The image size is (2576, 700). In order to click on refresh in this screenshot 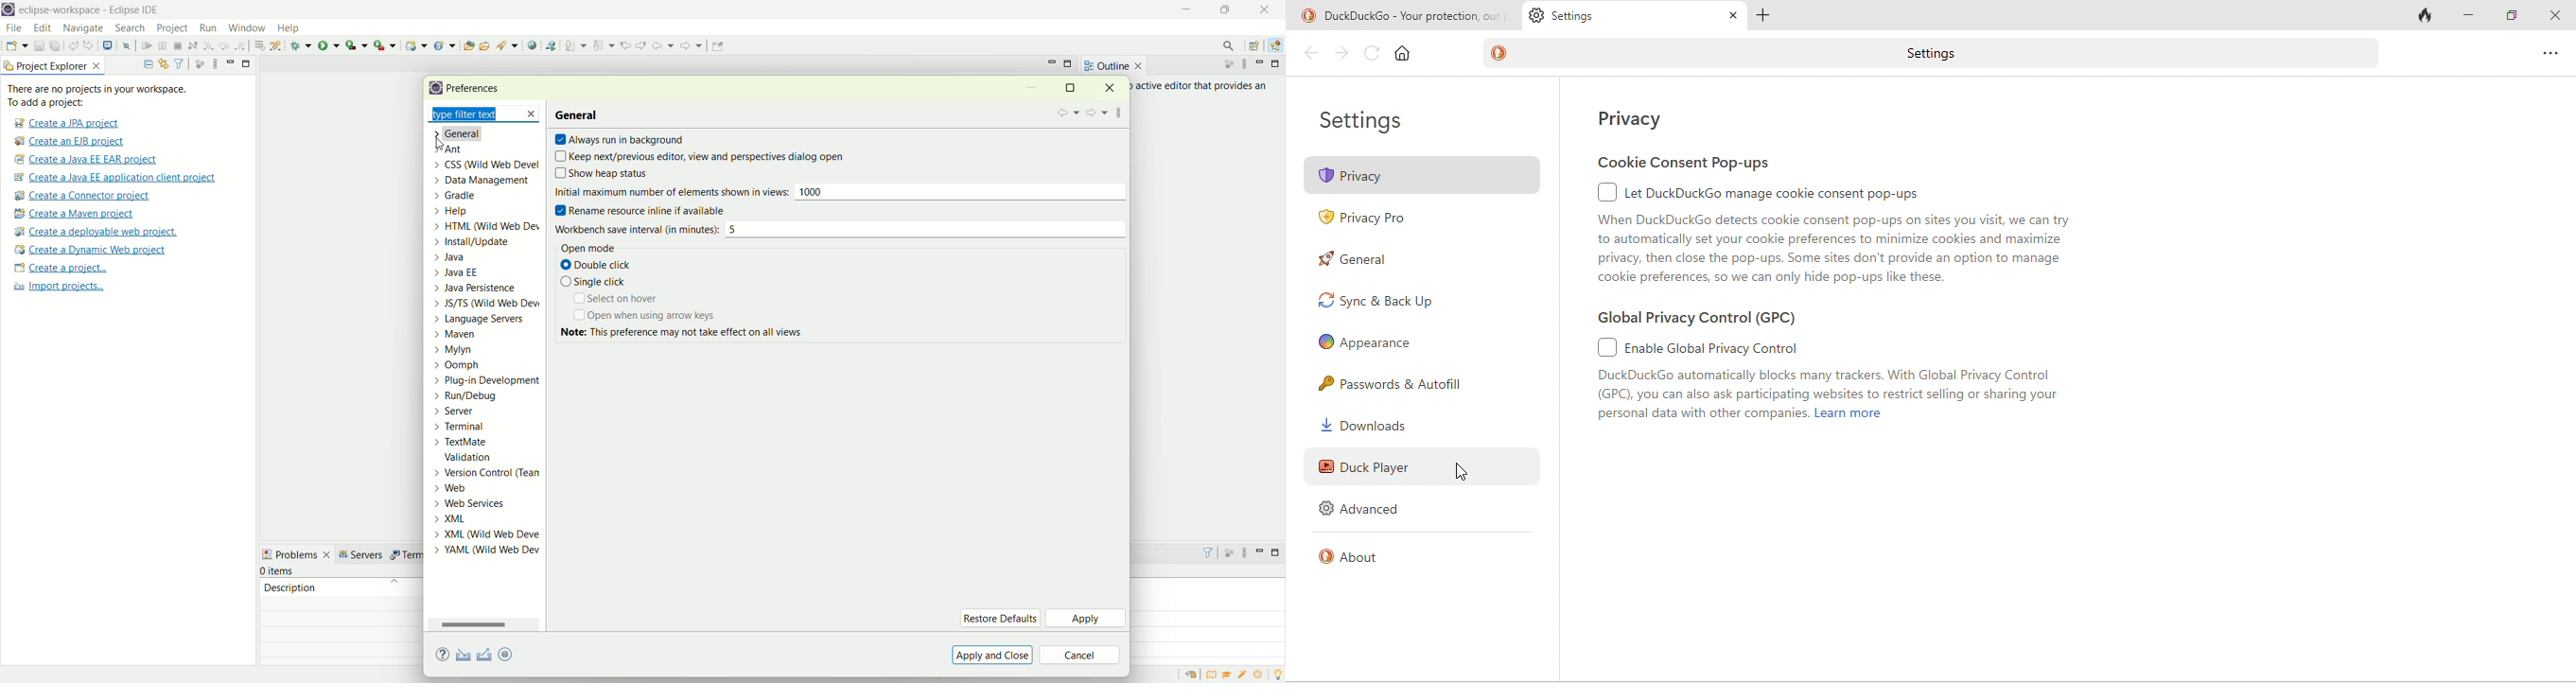, I will do `click(1373, 53)`.